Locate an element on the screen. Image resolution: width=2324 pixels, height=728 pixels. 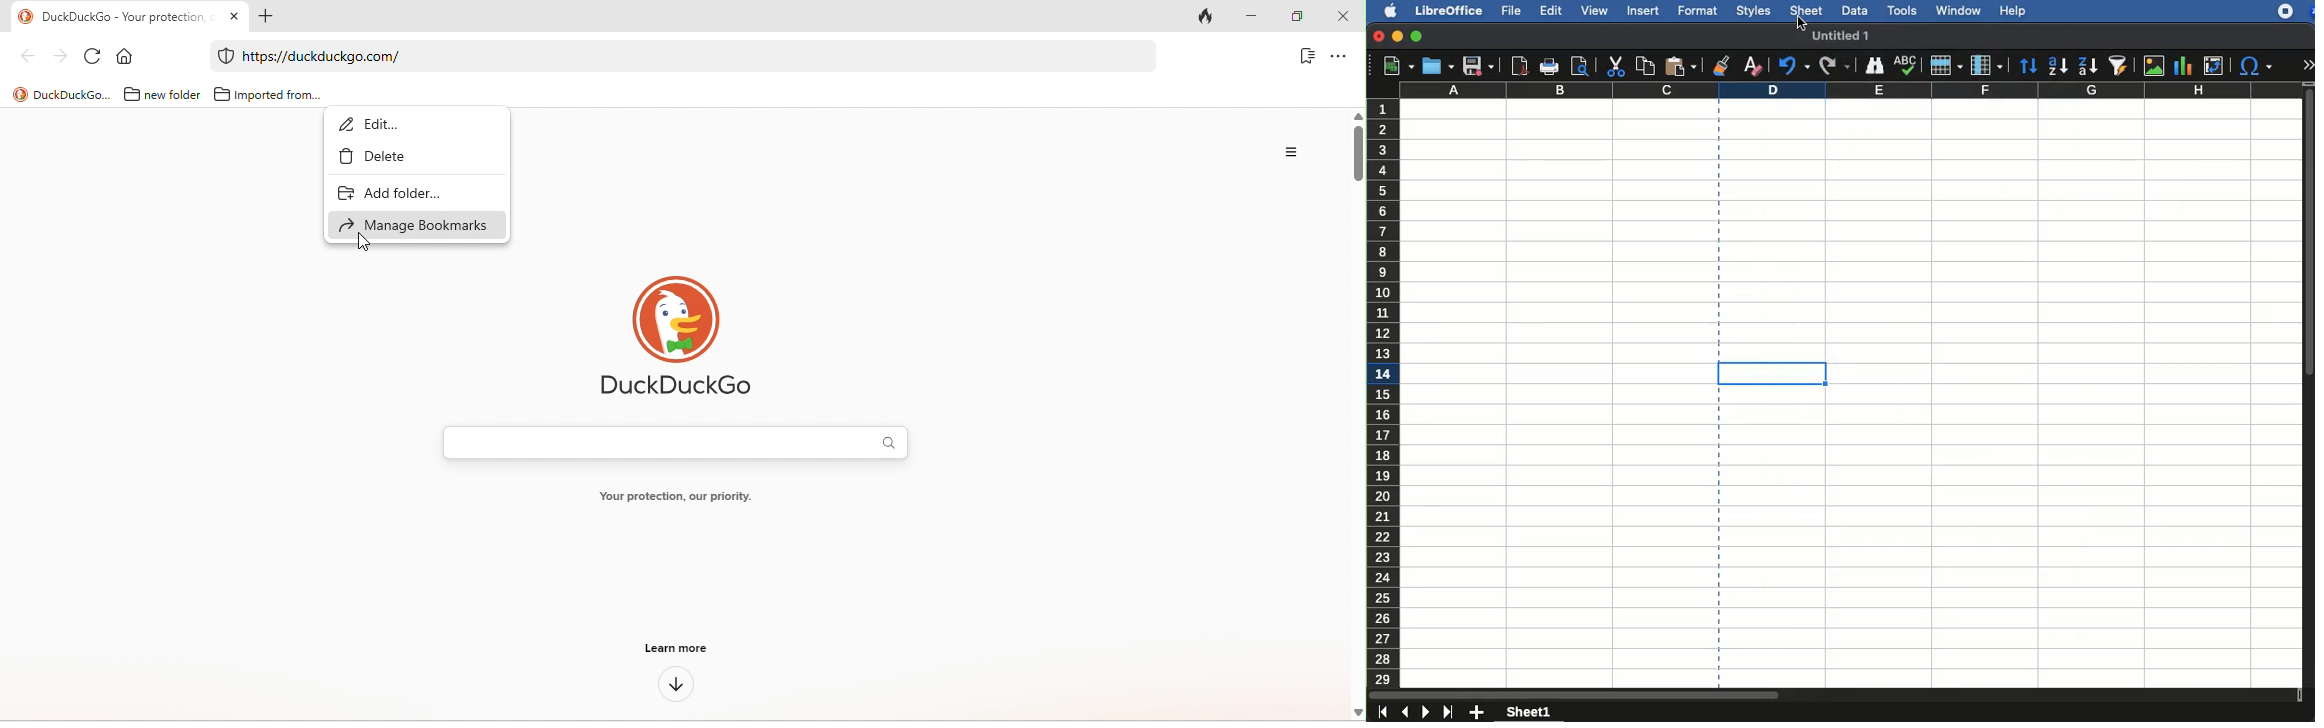
spell check is located at coordinates (1906, 65).